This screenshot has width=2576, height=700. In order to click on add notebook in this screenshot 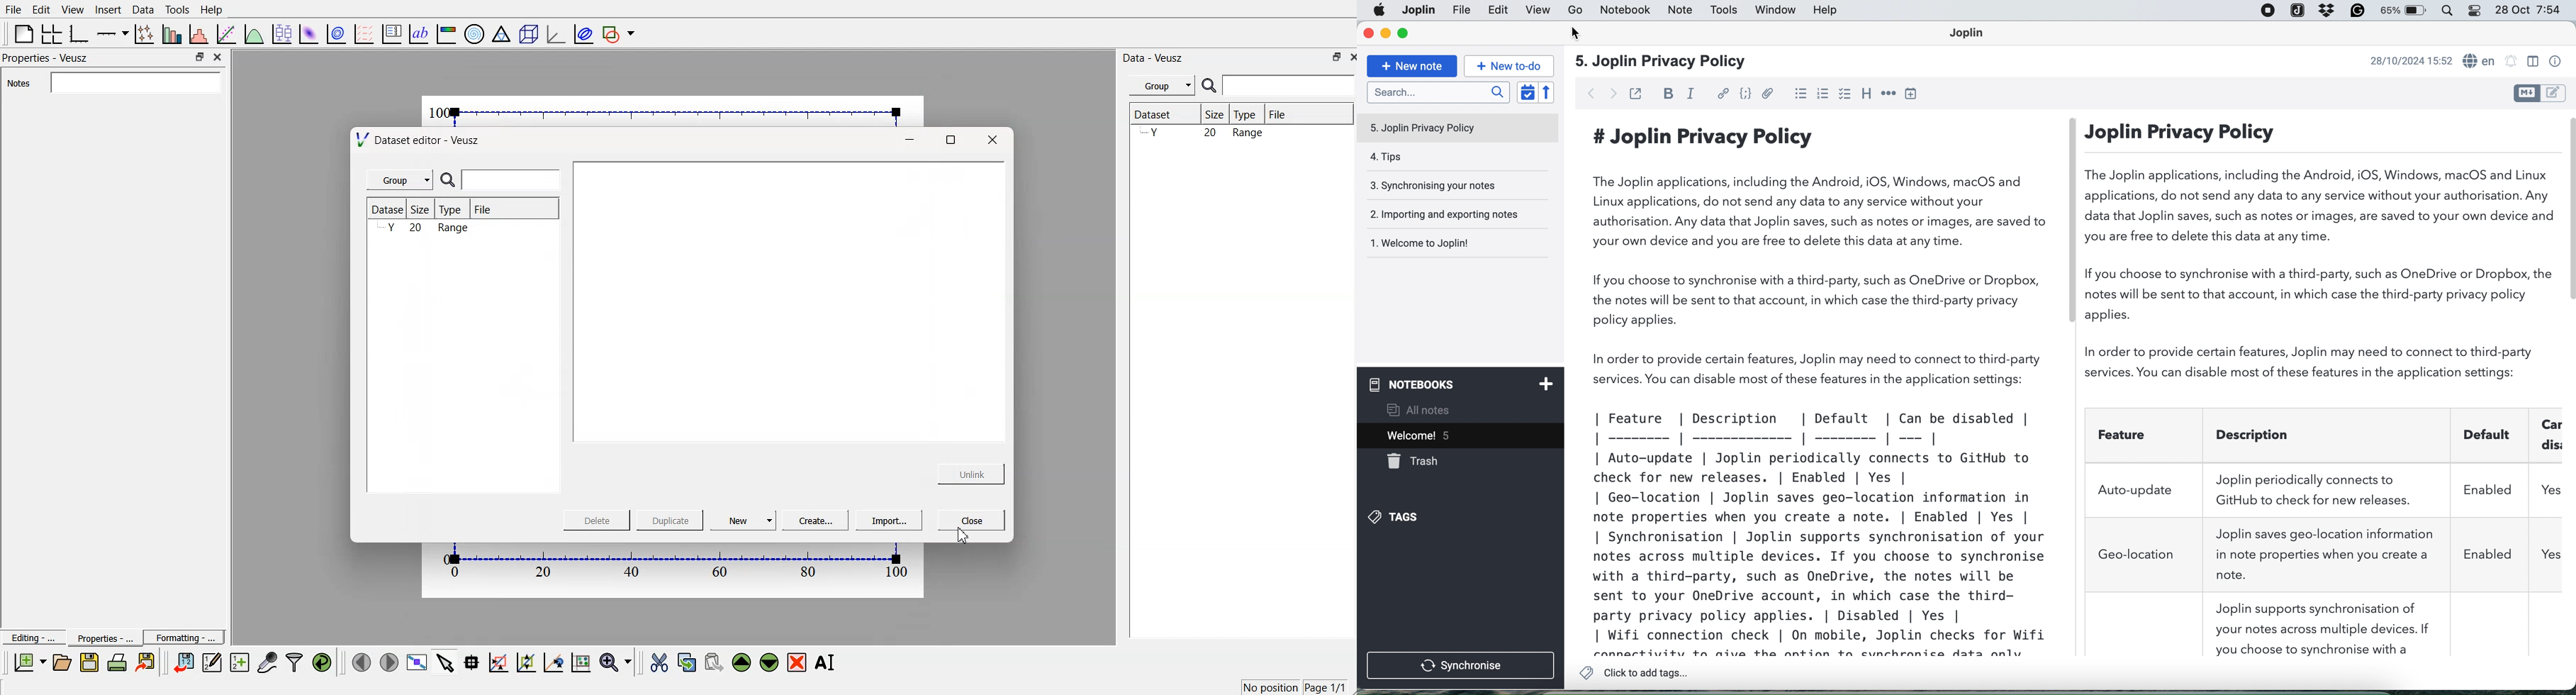, I will do `click(1545, 387)`.